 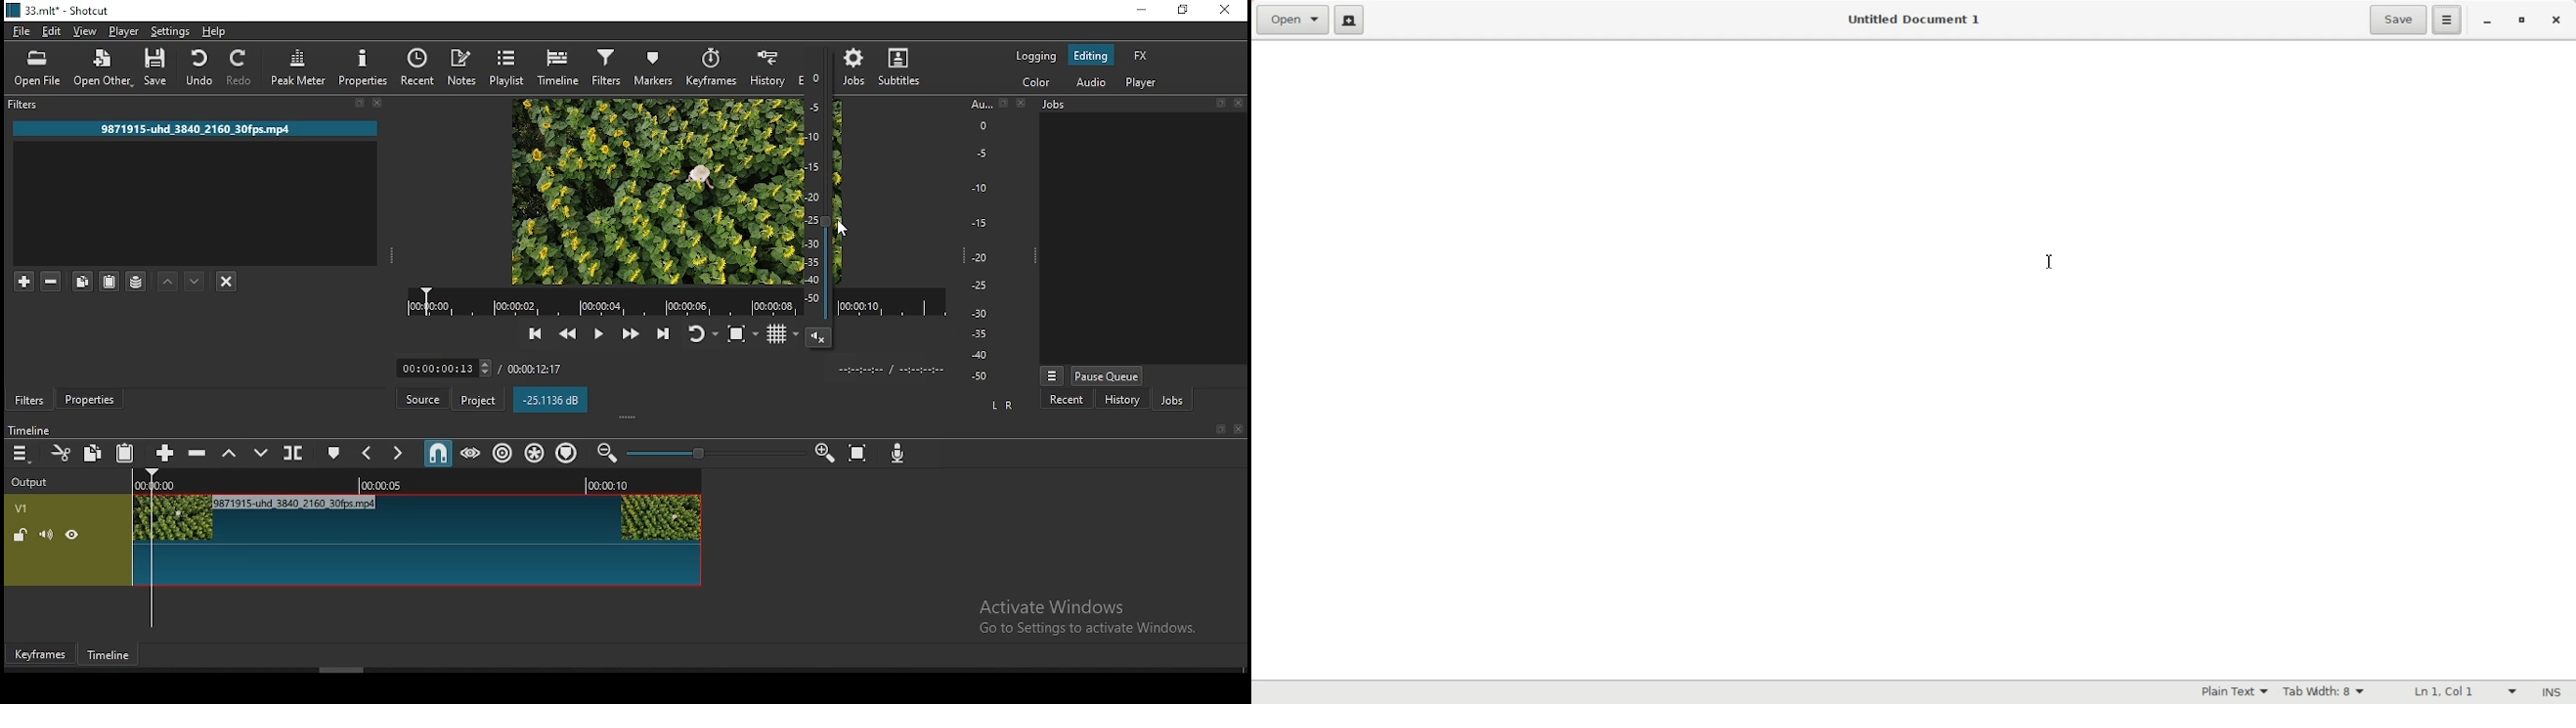 What do you see at coordinates (30, 428) in the screenshot?
I see `time line` at bounding box center [30, 428].